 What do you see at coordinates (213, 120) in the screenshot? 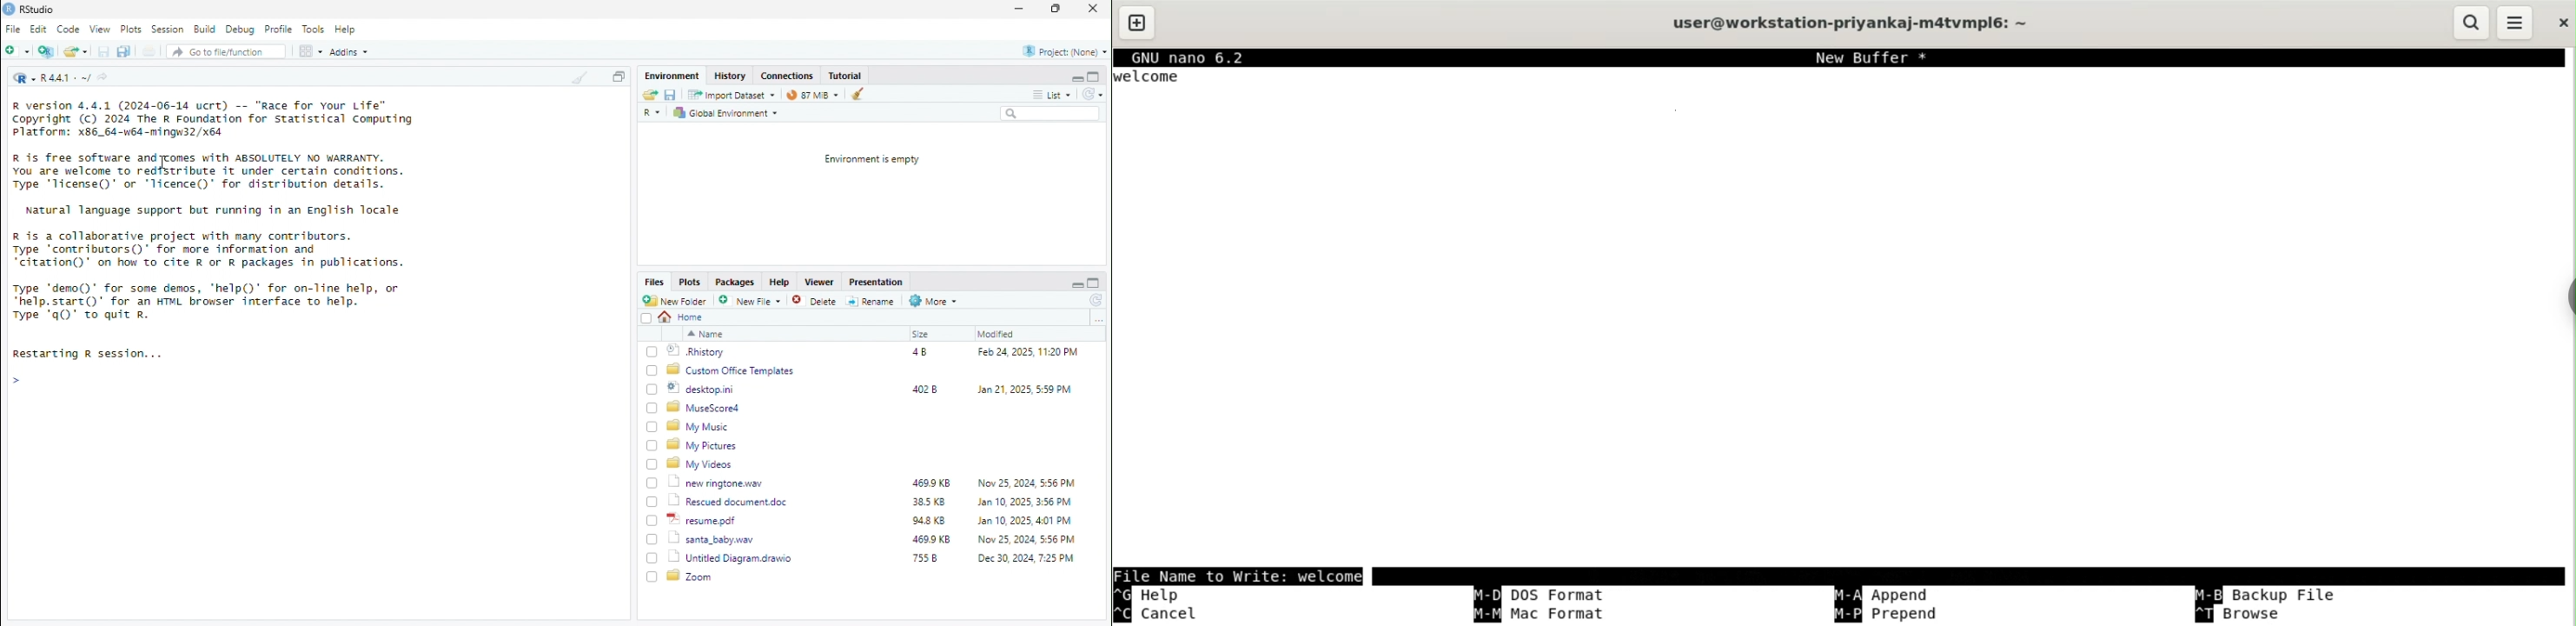
I see `R version 4.4.1 (2024-06-14 ucrt) -- "Race for Your Life”
Copyright (c) 2024 The R Foundation for statistical Computing
Platform: x86_64-w64-mingw32/x64` at bounding box center [213, 120].